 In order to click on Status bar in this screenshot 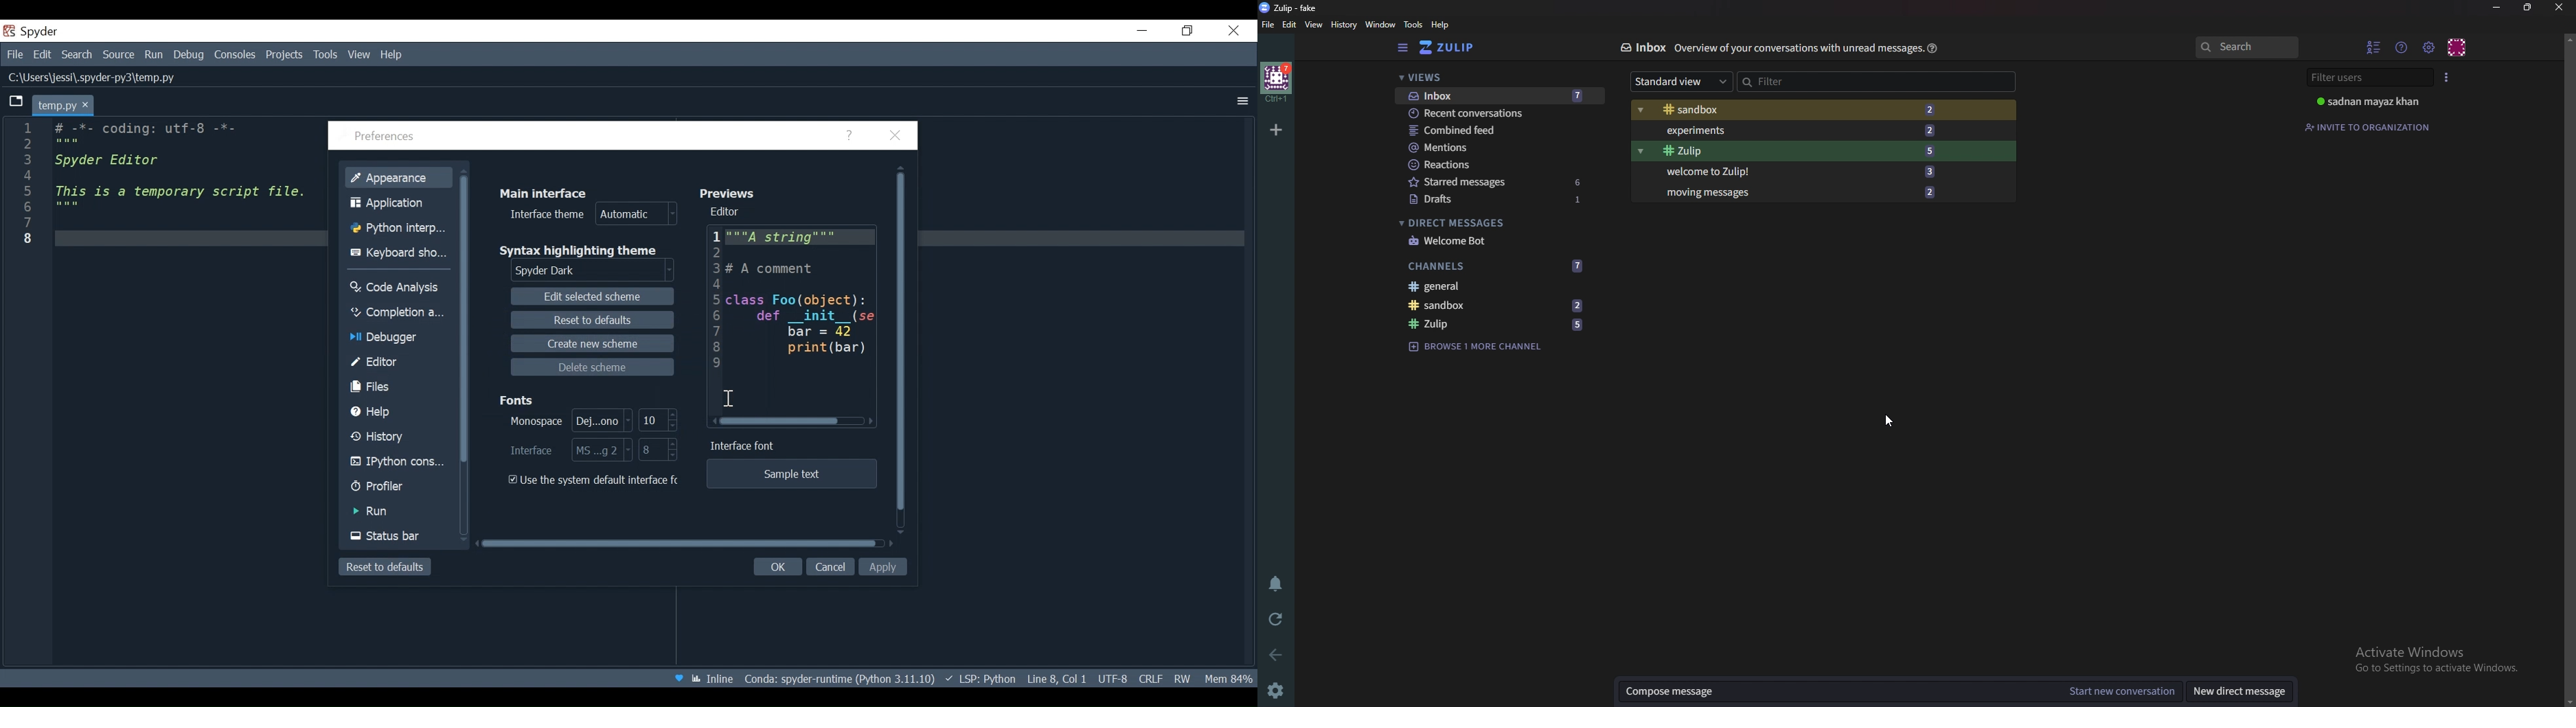, I will do `click(400, 536)`.